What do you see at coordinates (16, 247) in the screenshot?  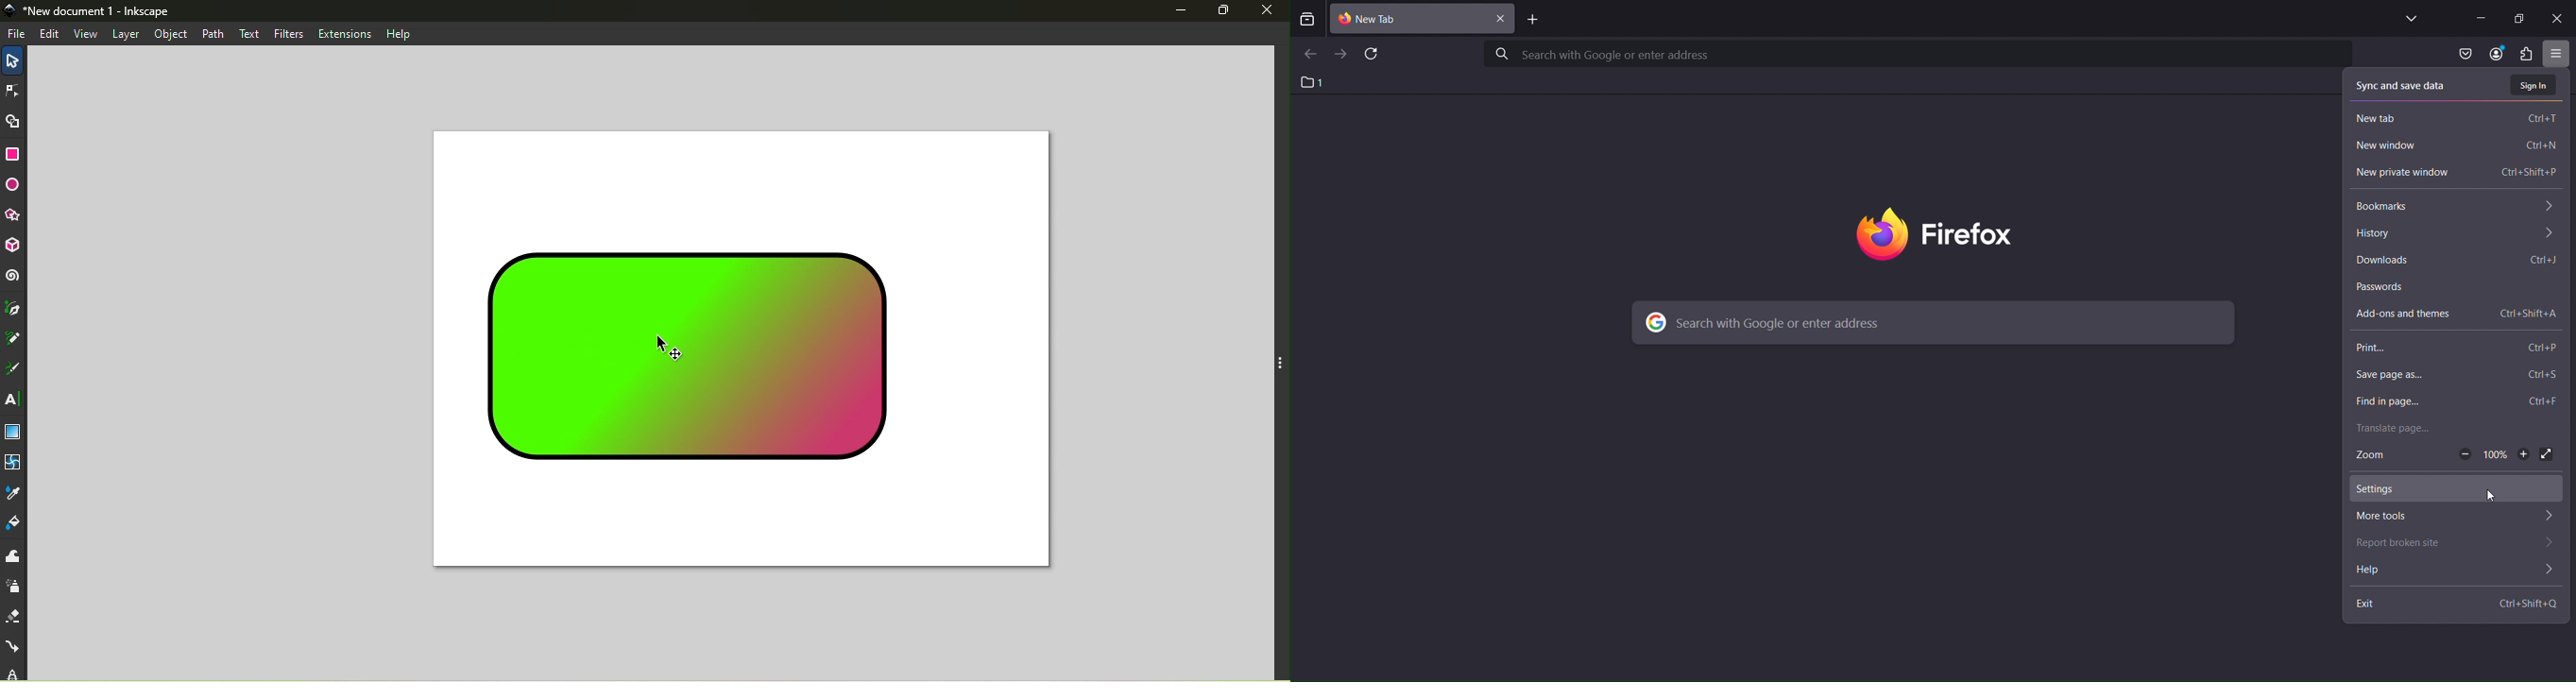 I see `3D box tool` at bounding box center [16, 247].